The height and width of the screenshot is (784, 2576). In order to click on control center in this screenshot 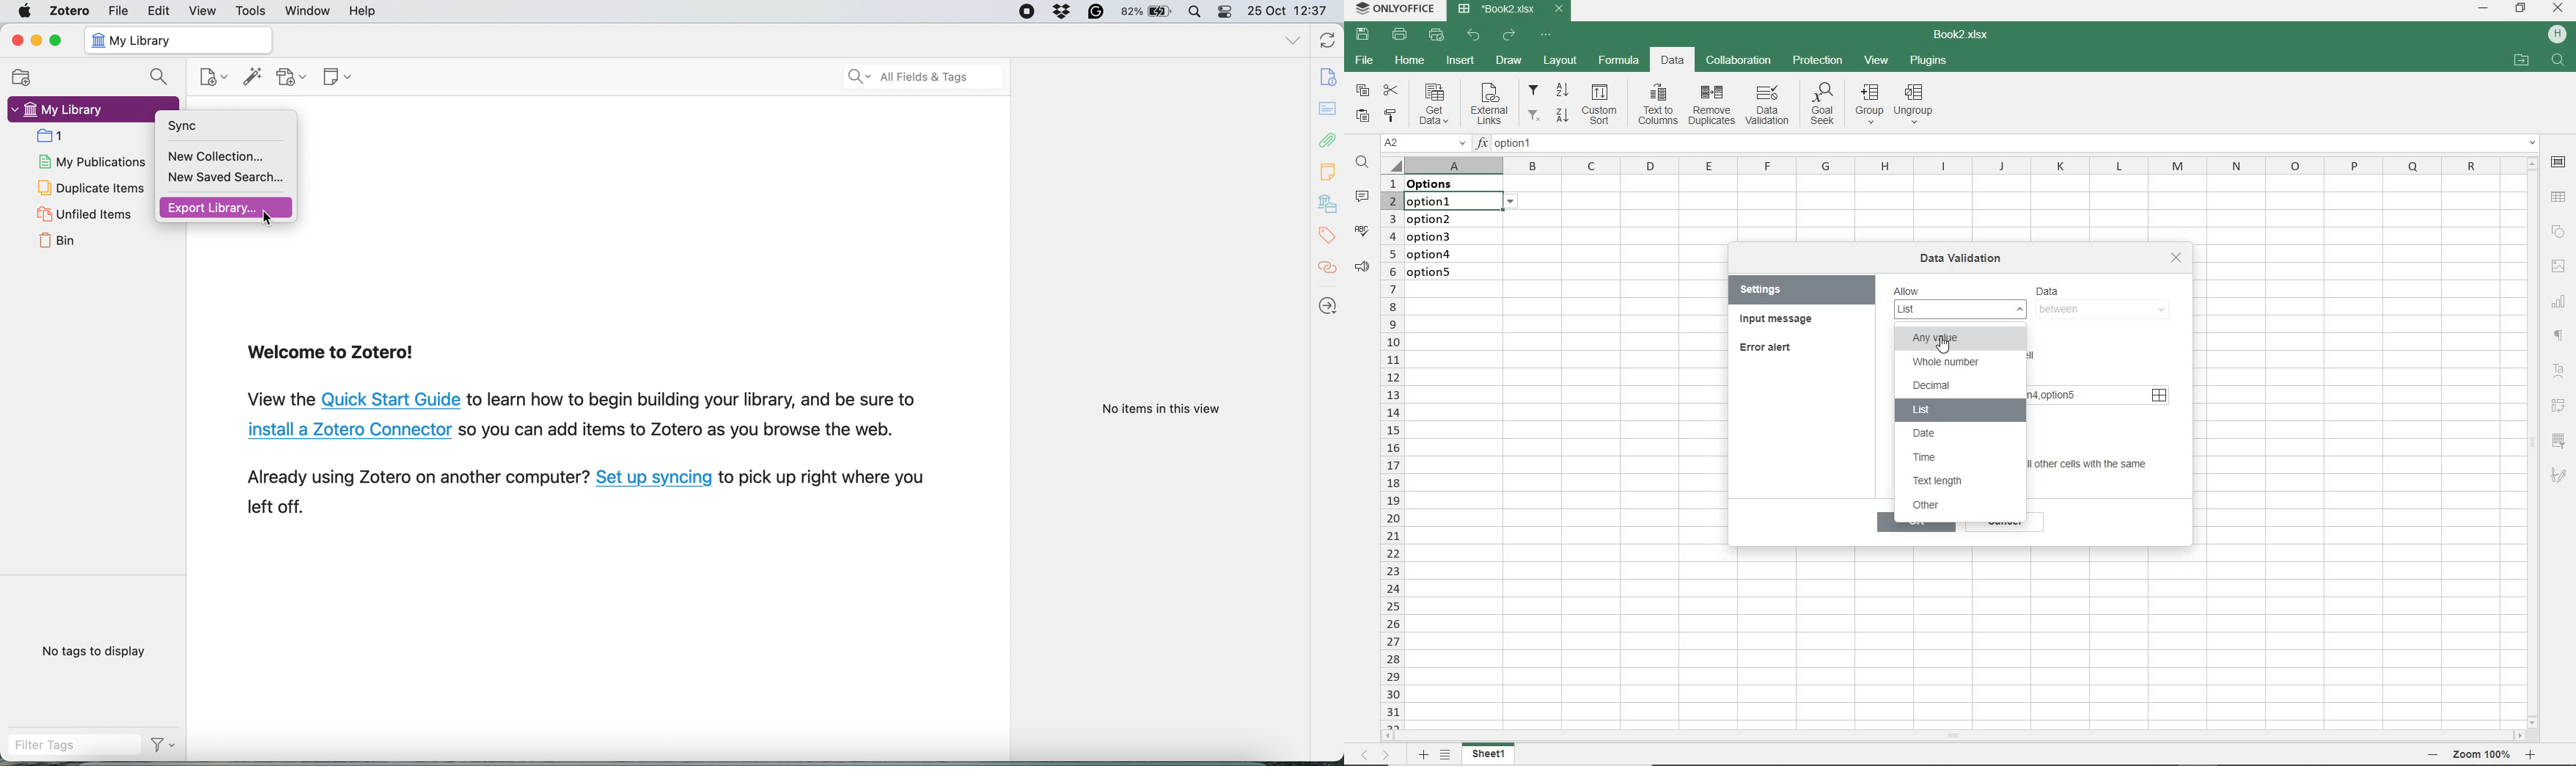, I will do `click(1226, 12)`.